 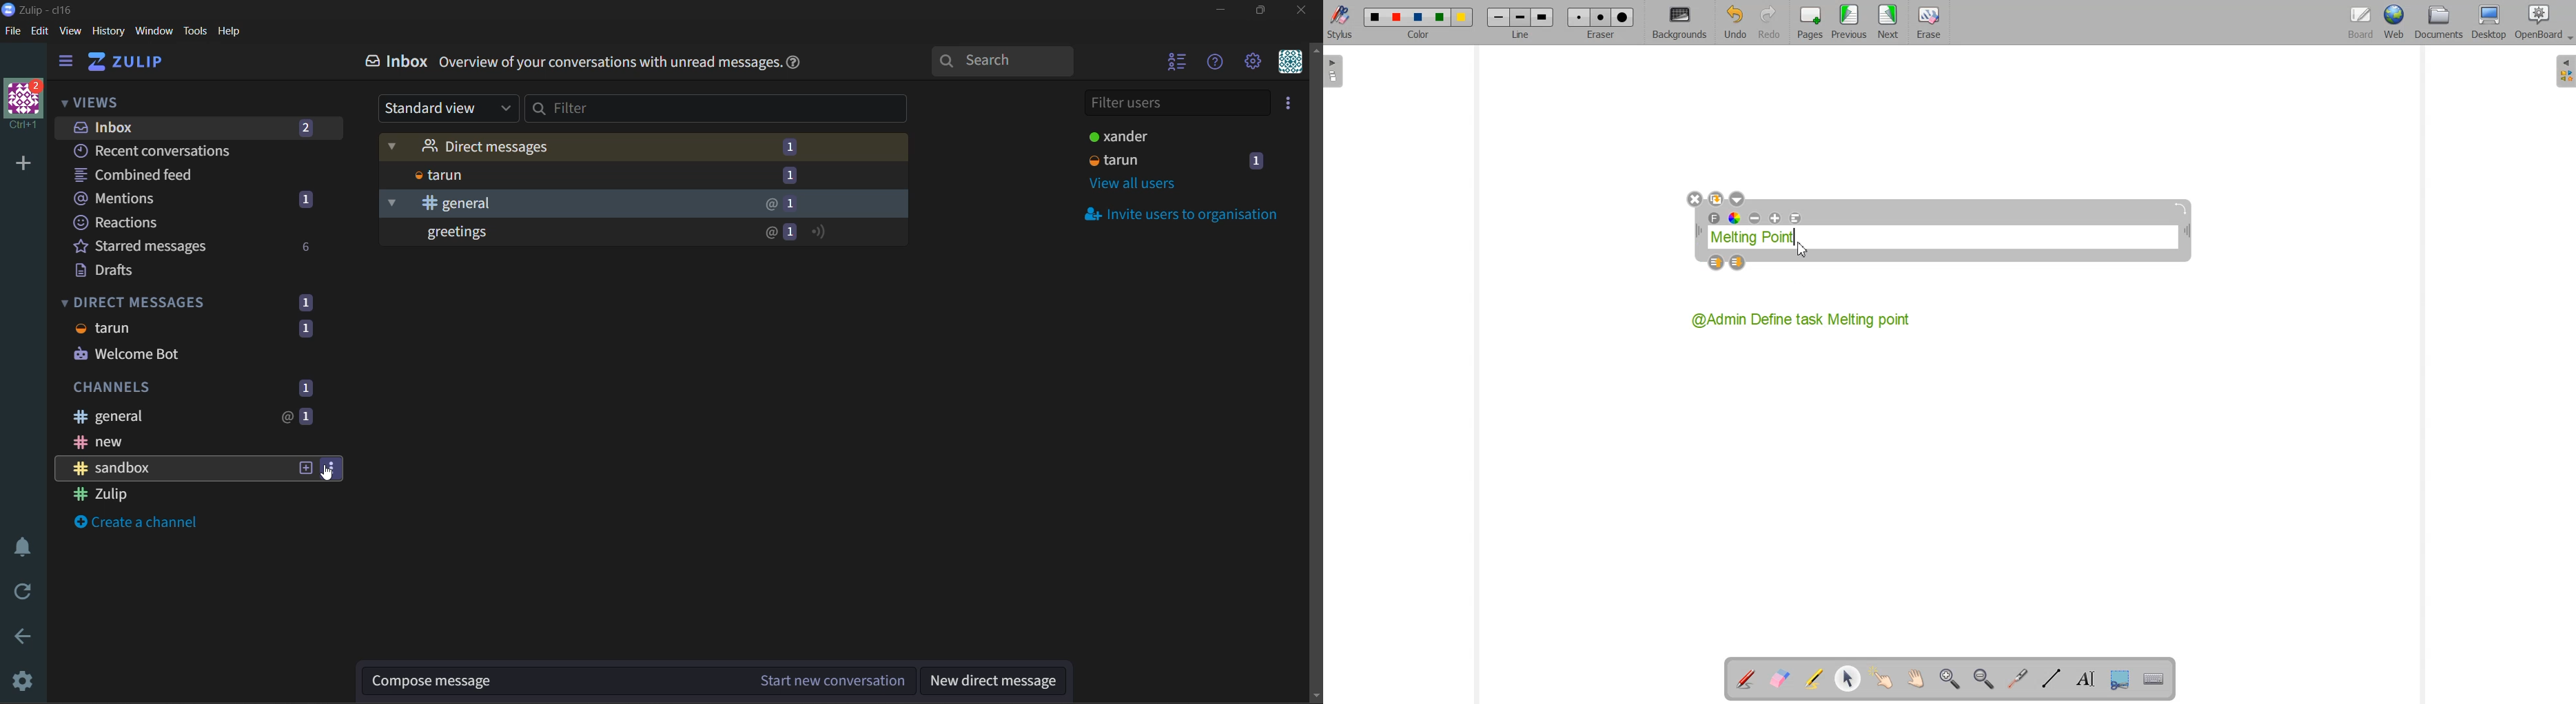 I want to click on view all users, so click(x=1133, y=187).